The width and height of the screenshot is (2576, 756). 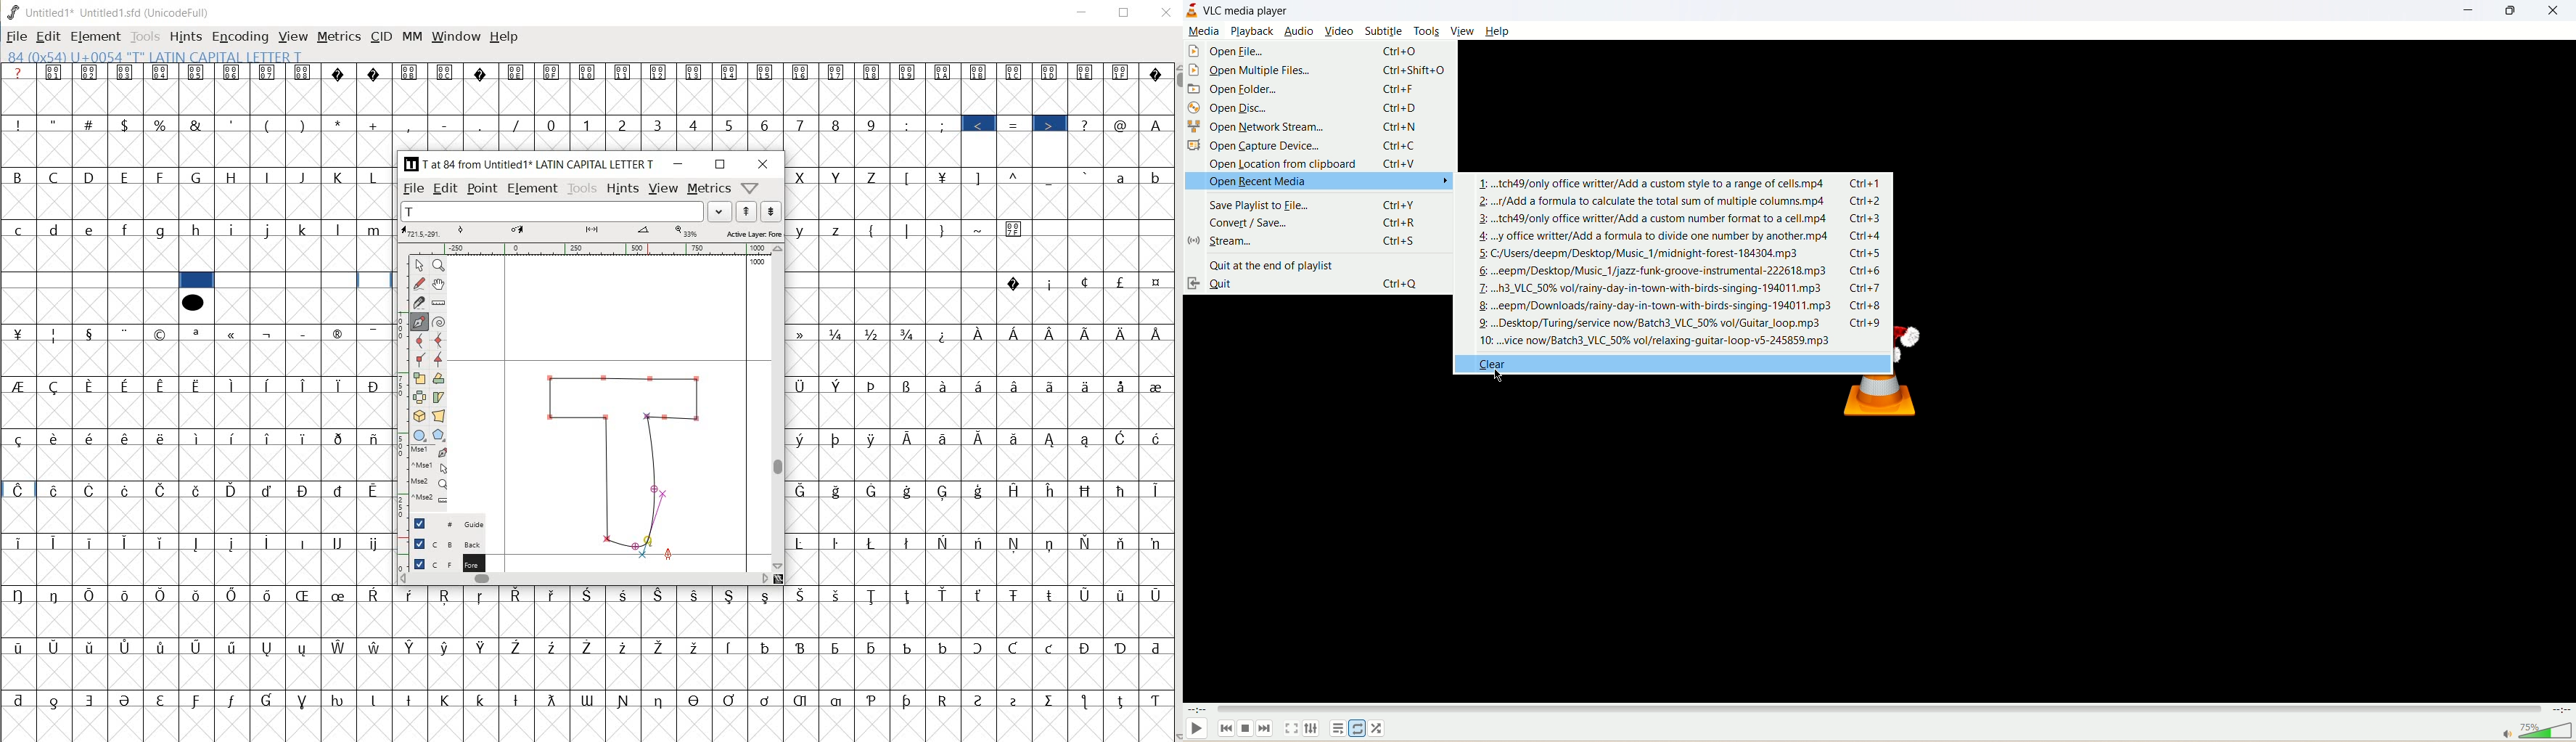 What do you see at coordinates (441, 397) in the screenshot?
I see `skew` at bounding box center [441, 397].